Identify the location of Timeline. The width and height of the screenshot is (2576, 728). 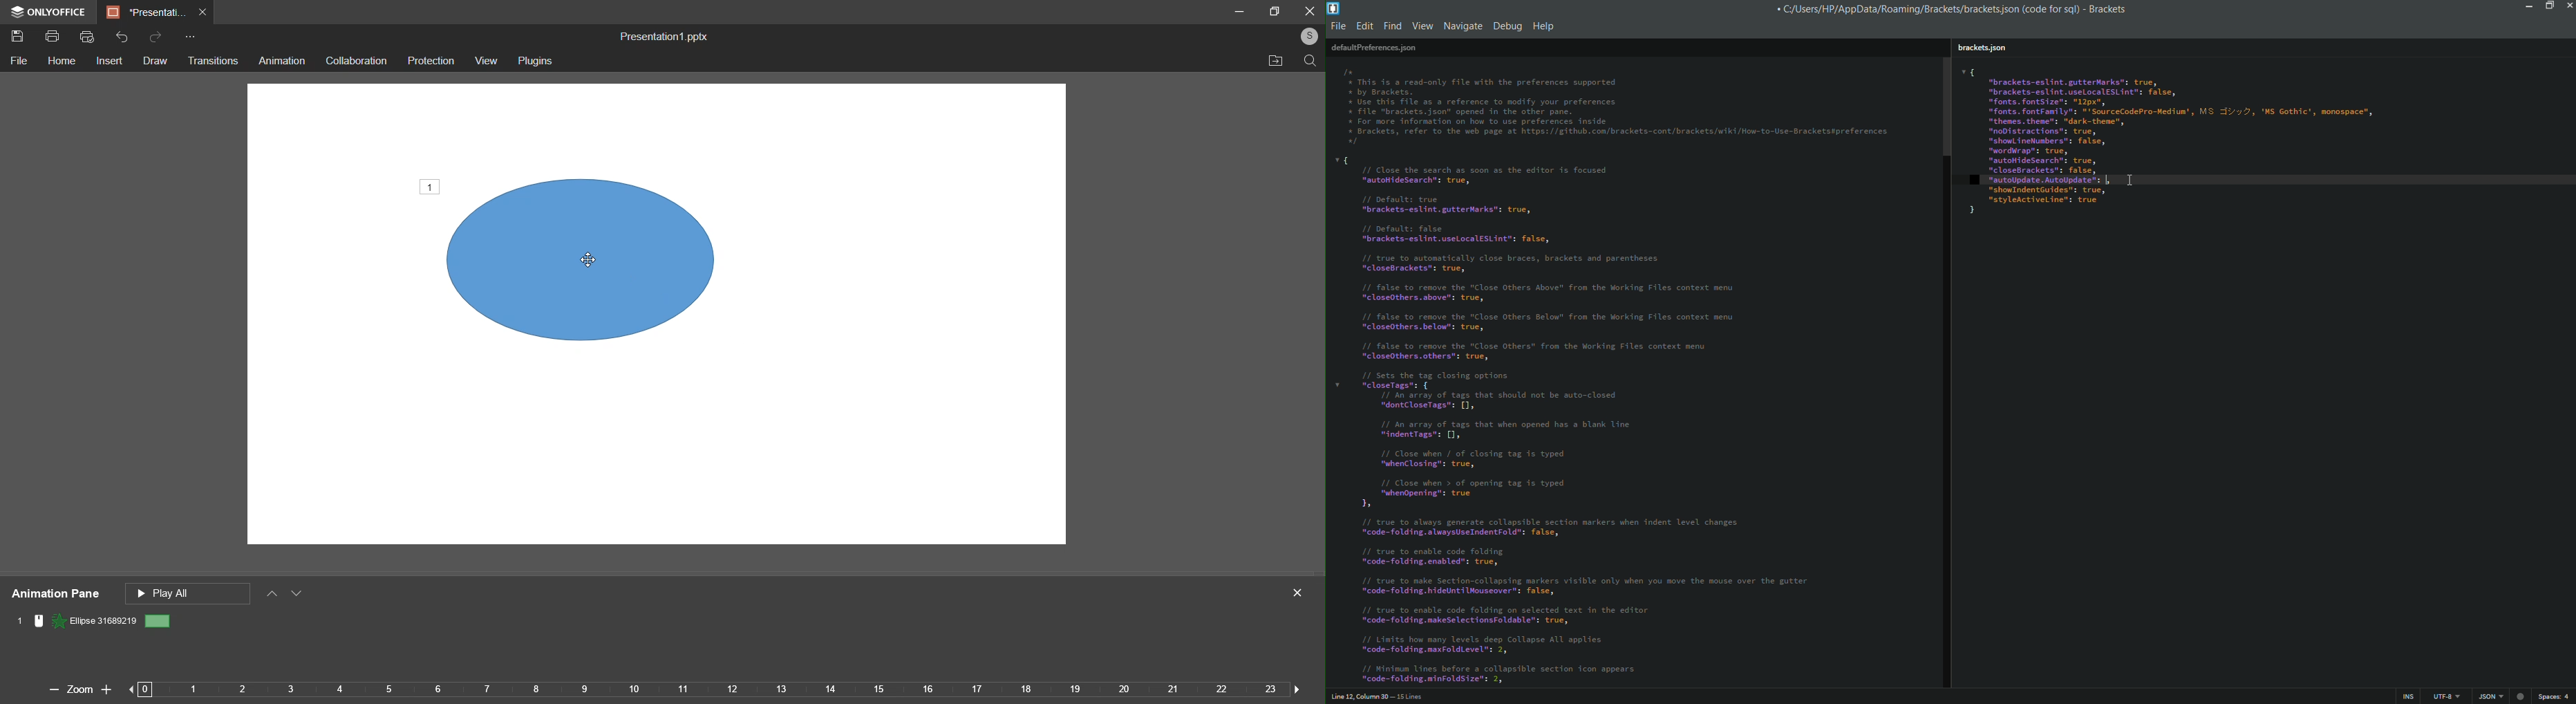
(717, 692).